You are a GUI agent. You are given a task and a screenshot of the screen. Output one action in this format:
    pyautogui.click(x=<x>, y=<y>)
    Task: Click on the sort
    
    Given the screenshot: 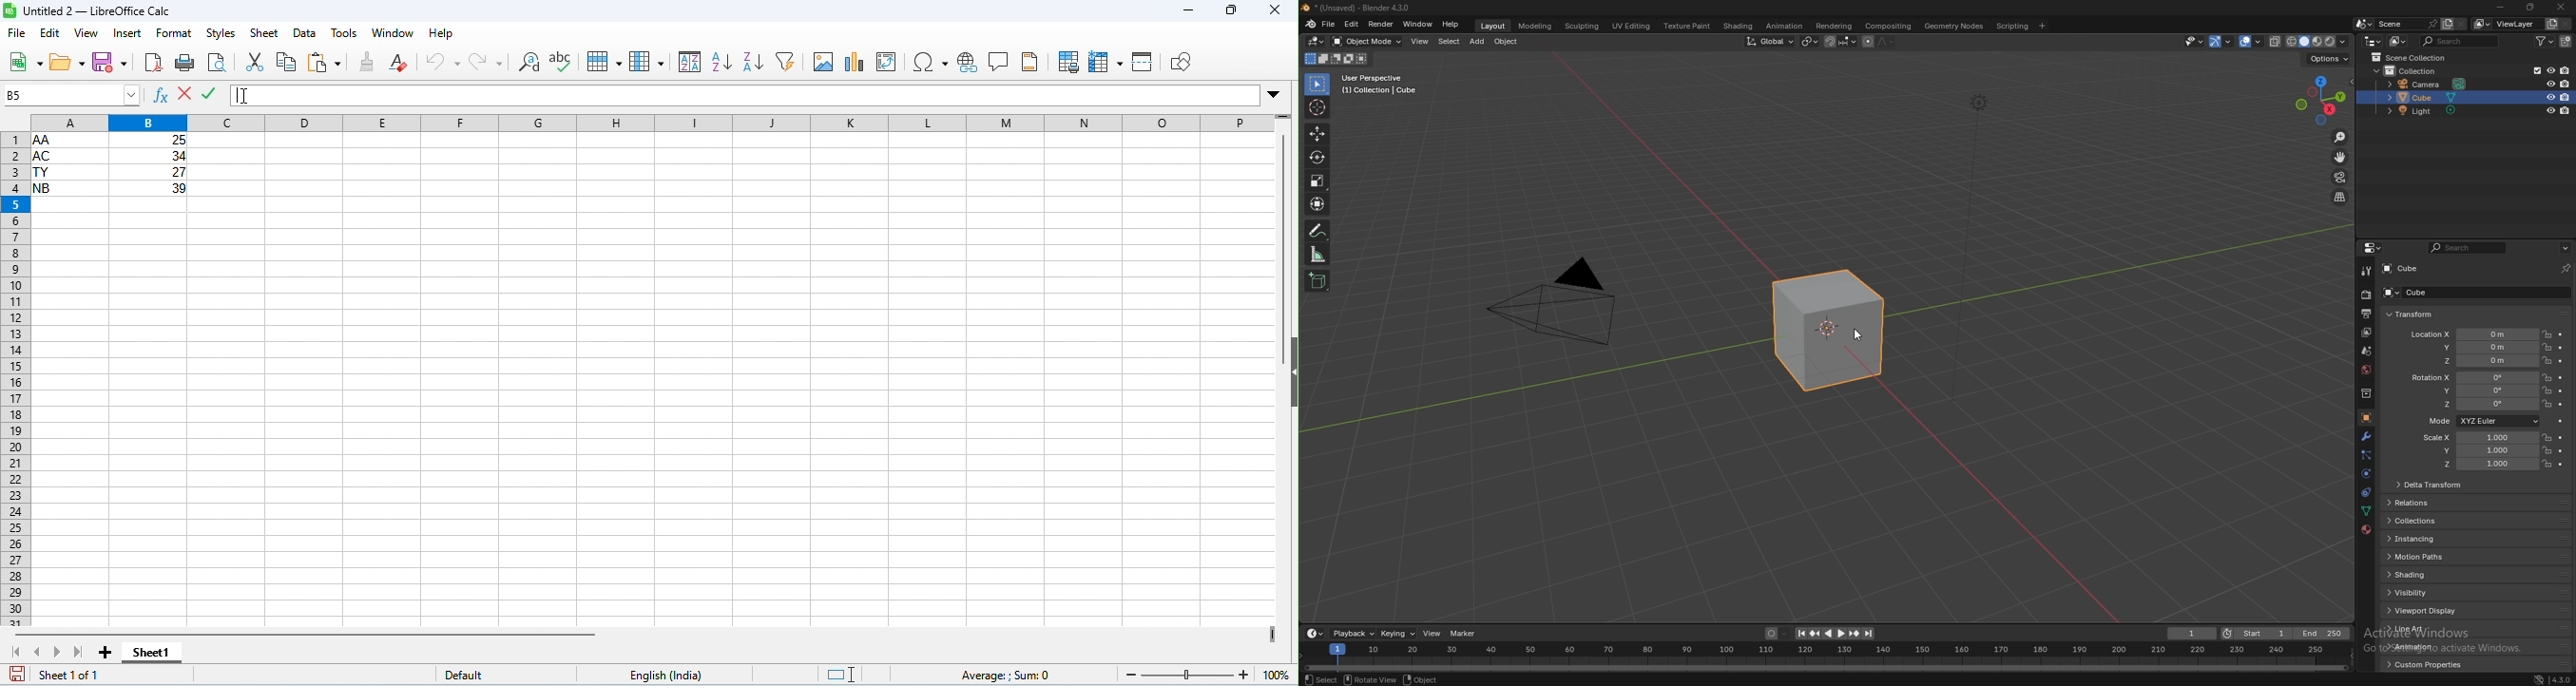 What is the action you would take?
    pyautogui.click(x=691, y=62)
    